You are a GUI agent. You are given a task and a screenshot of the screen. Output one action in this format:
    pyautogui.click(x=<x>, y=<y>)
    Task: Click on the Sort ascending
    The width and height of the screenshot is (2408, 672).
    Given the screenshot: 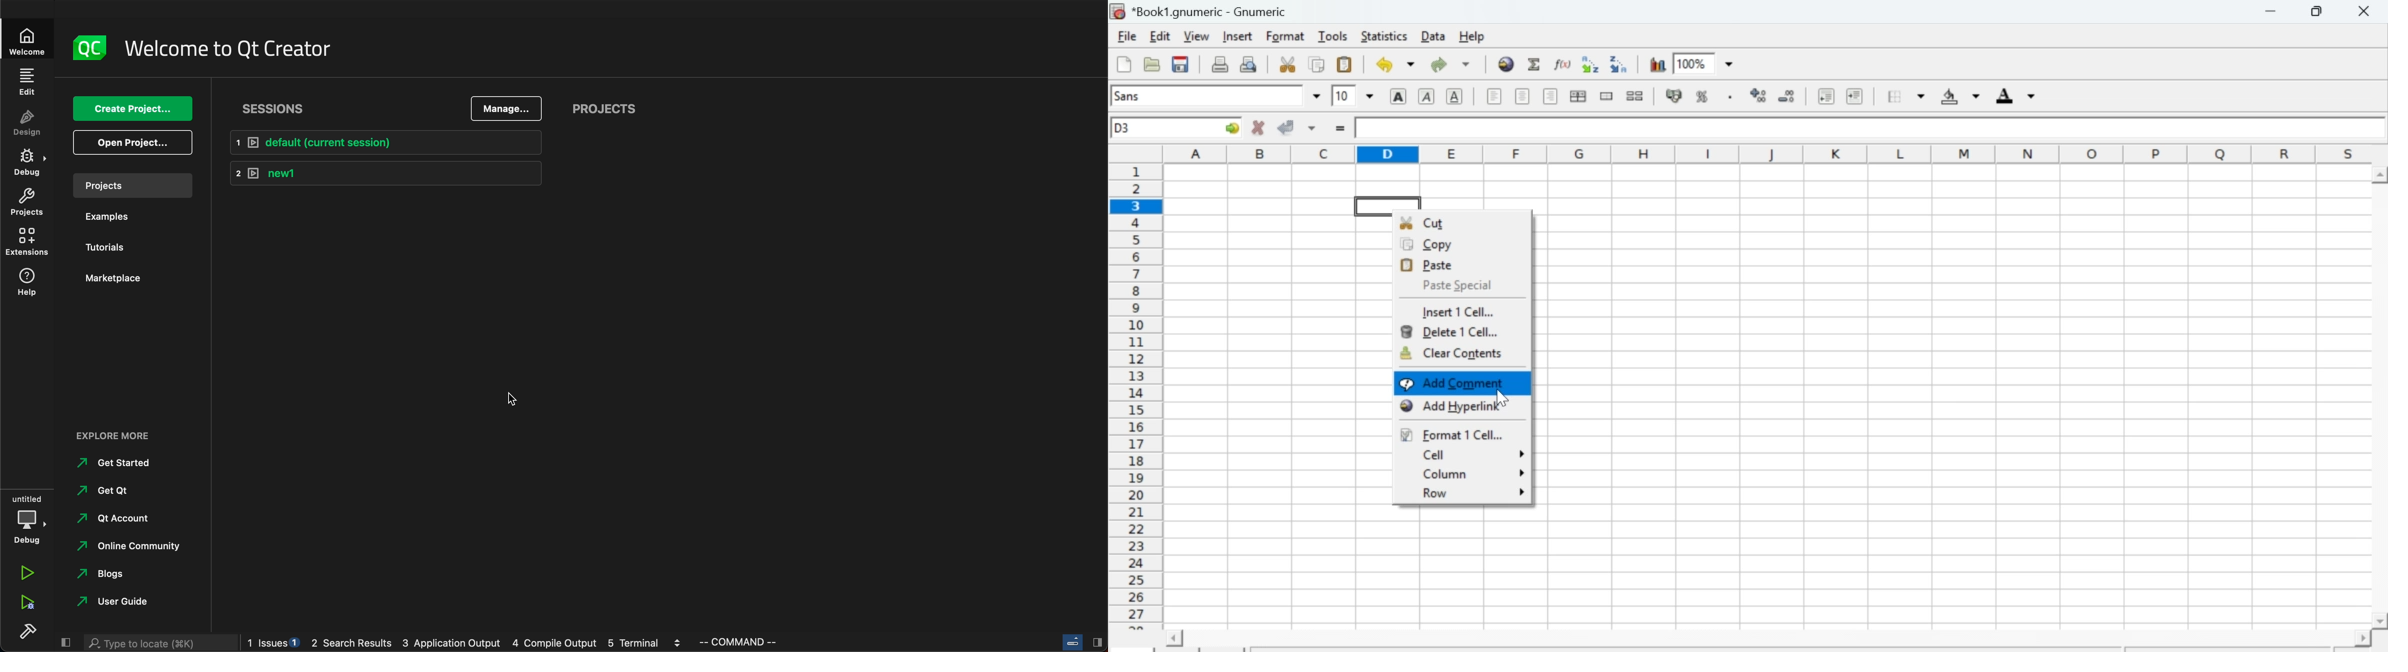 What is the action you would take?
    pyautogui.click(x=1590, y=65)
    